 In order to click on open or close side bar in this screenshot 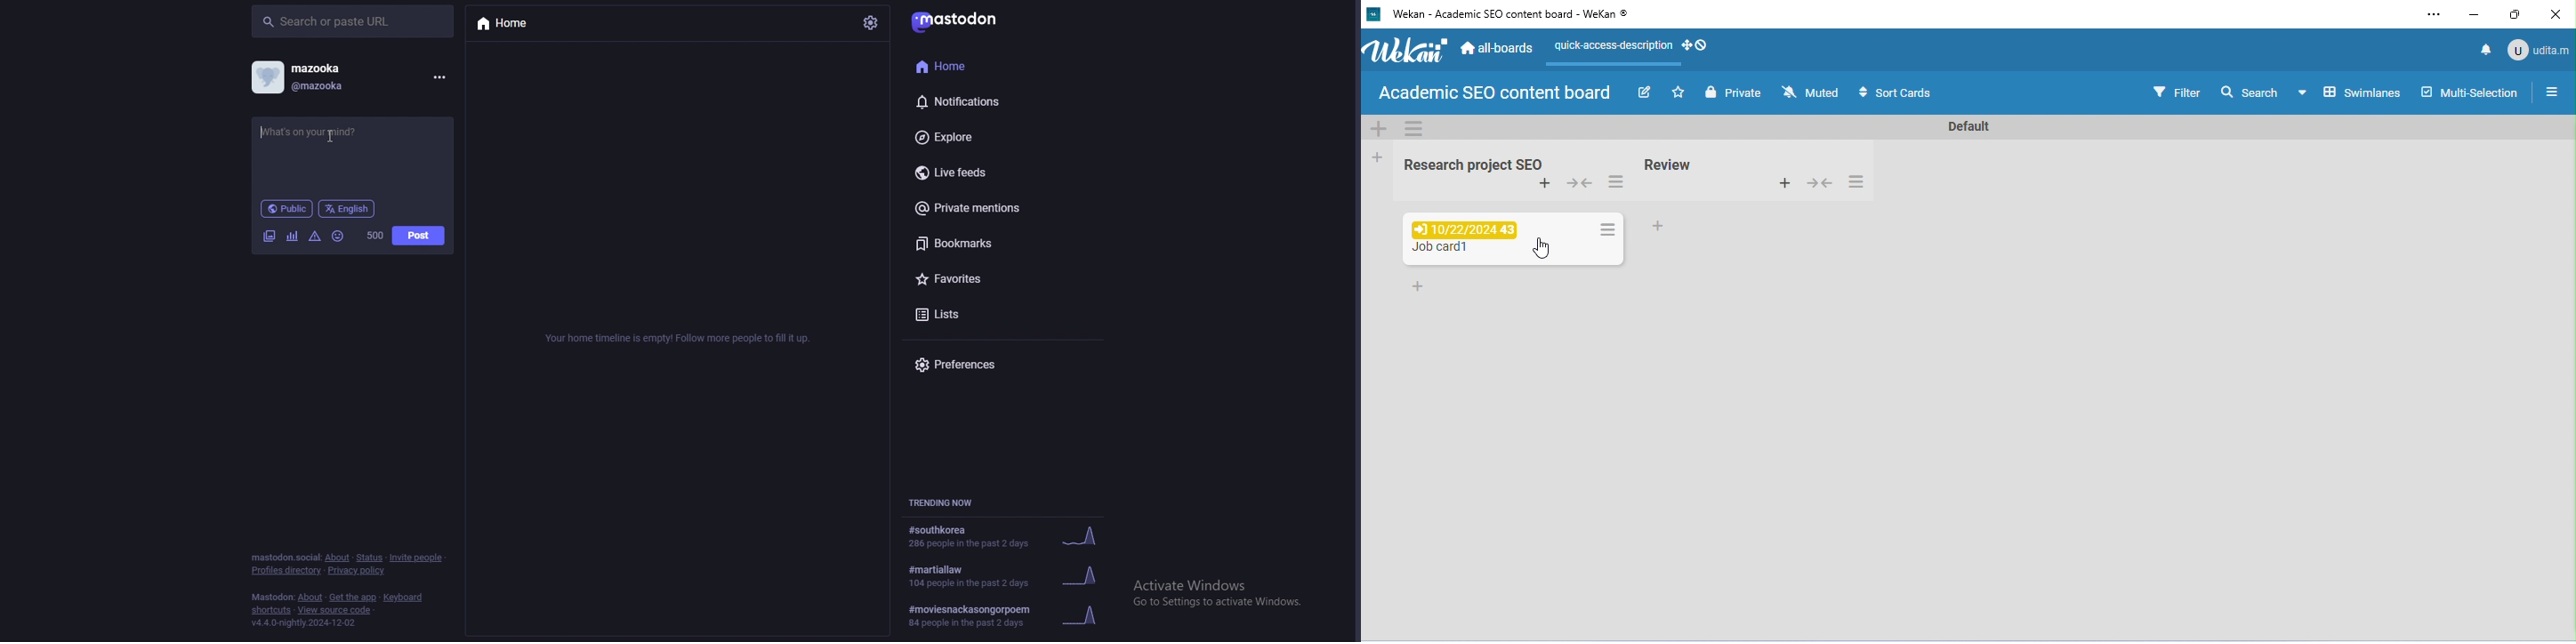, I will do `click(2551, 91)`.